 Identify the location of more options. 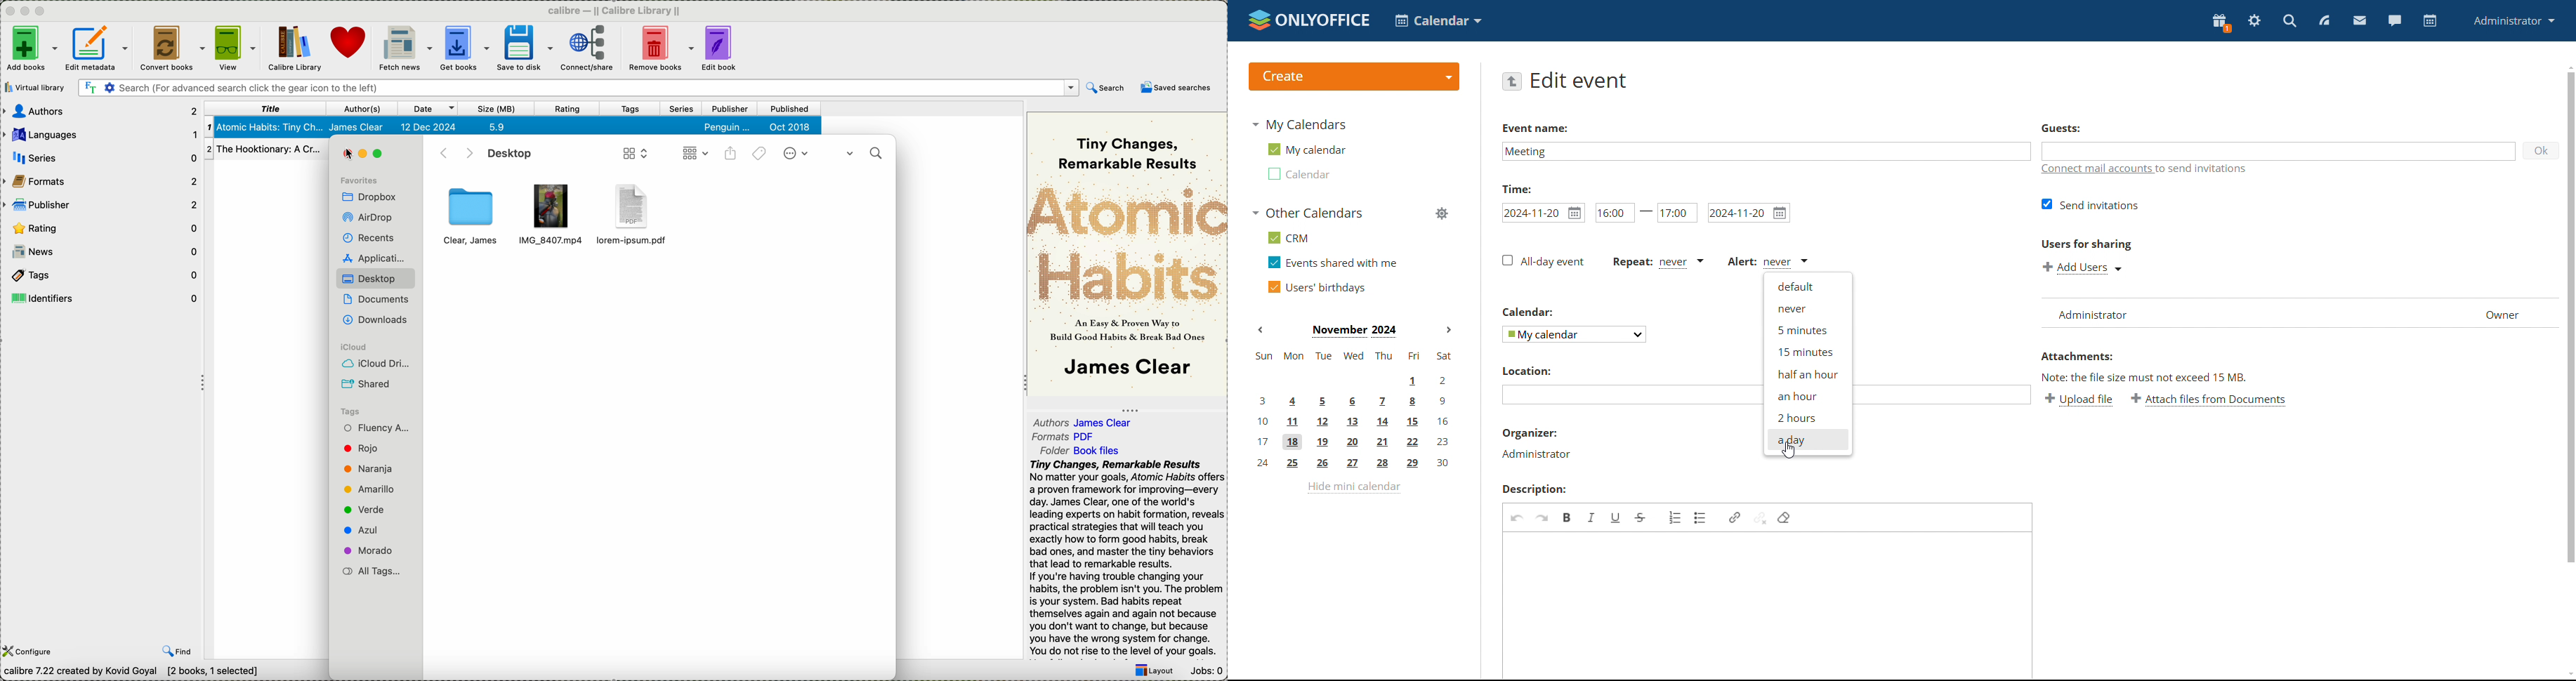
(797, 154).